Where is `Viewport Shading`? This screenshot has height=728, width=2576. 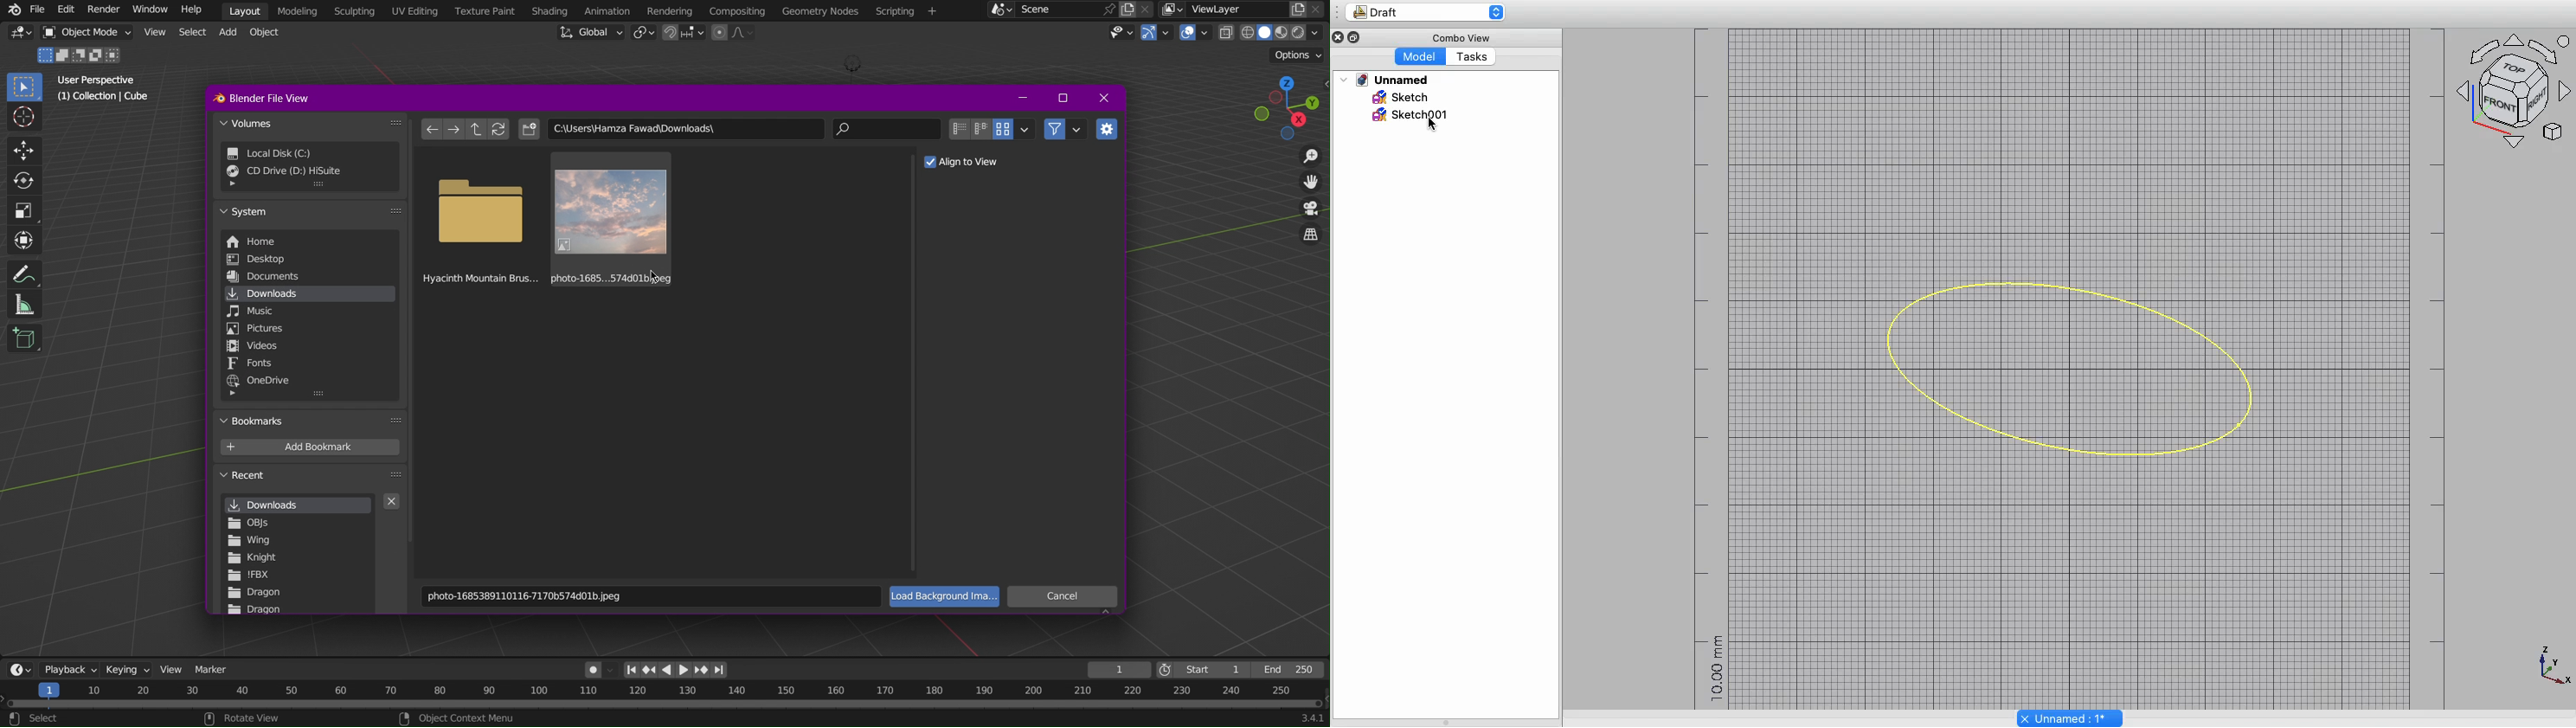 Viewport Shading is located at coordinates (1275, 33).